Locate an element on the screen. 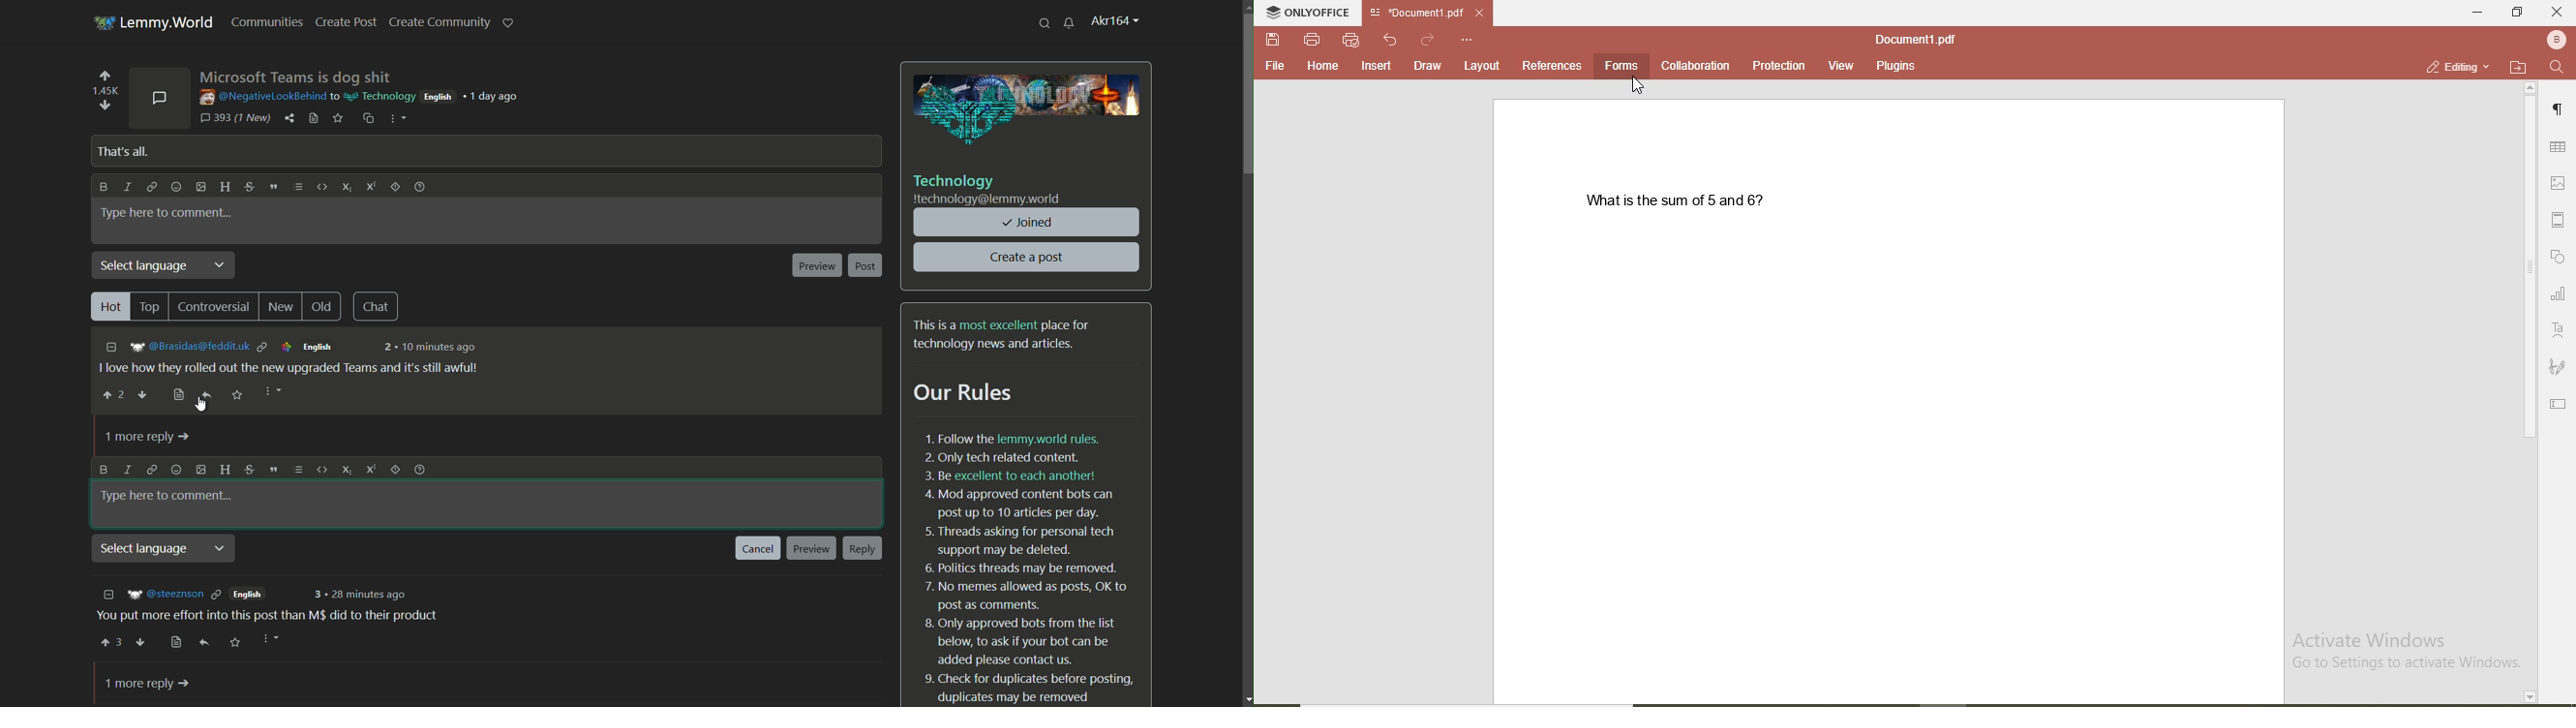 This screenshot has height=728, width=2576. header is located at coordinates (226, 470).